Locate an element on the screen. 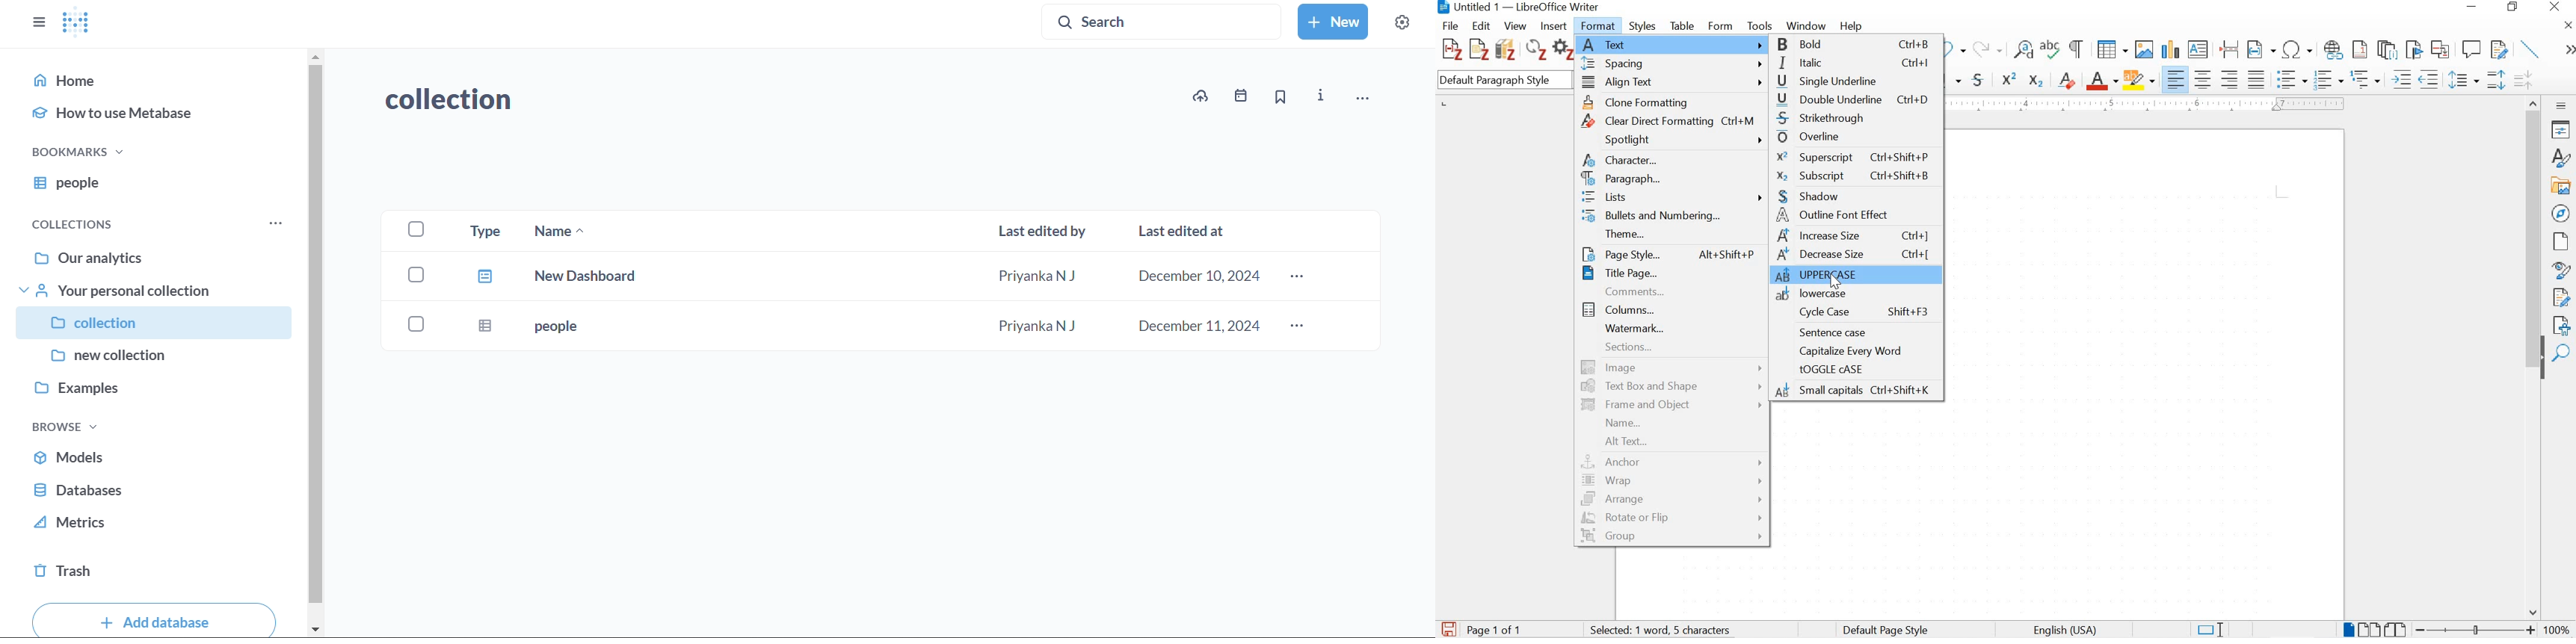  undo is located at coordinates (1956, 50).